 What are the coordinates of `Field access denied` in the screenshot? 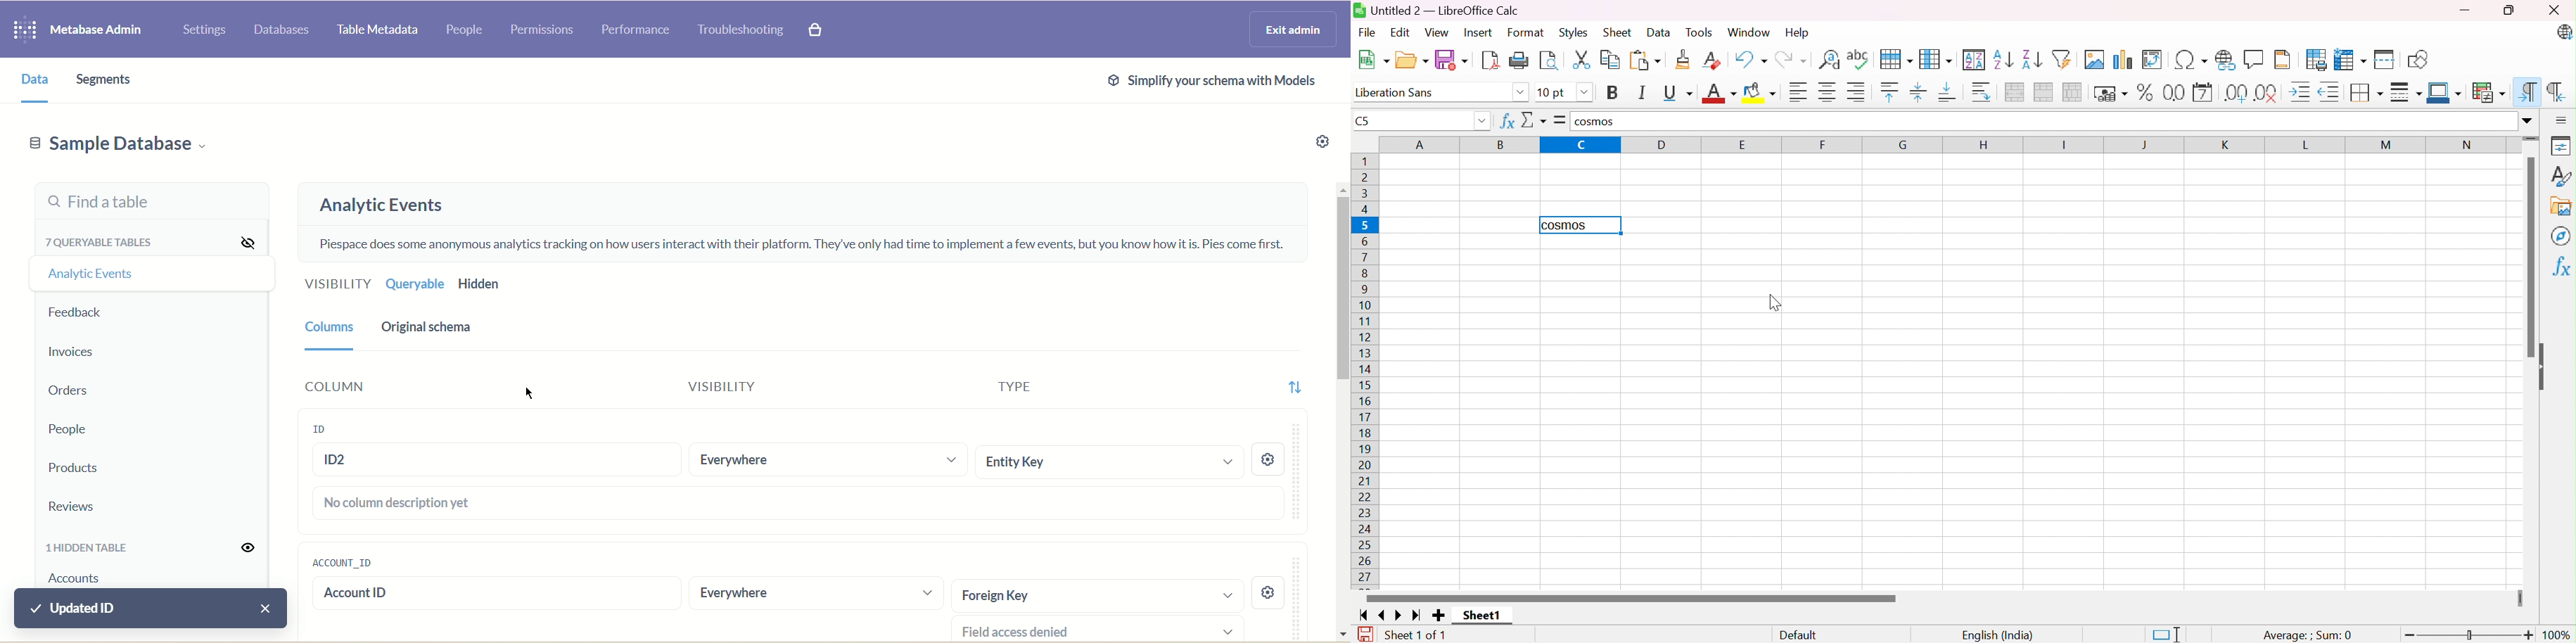 It's located at (1094, 631).